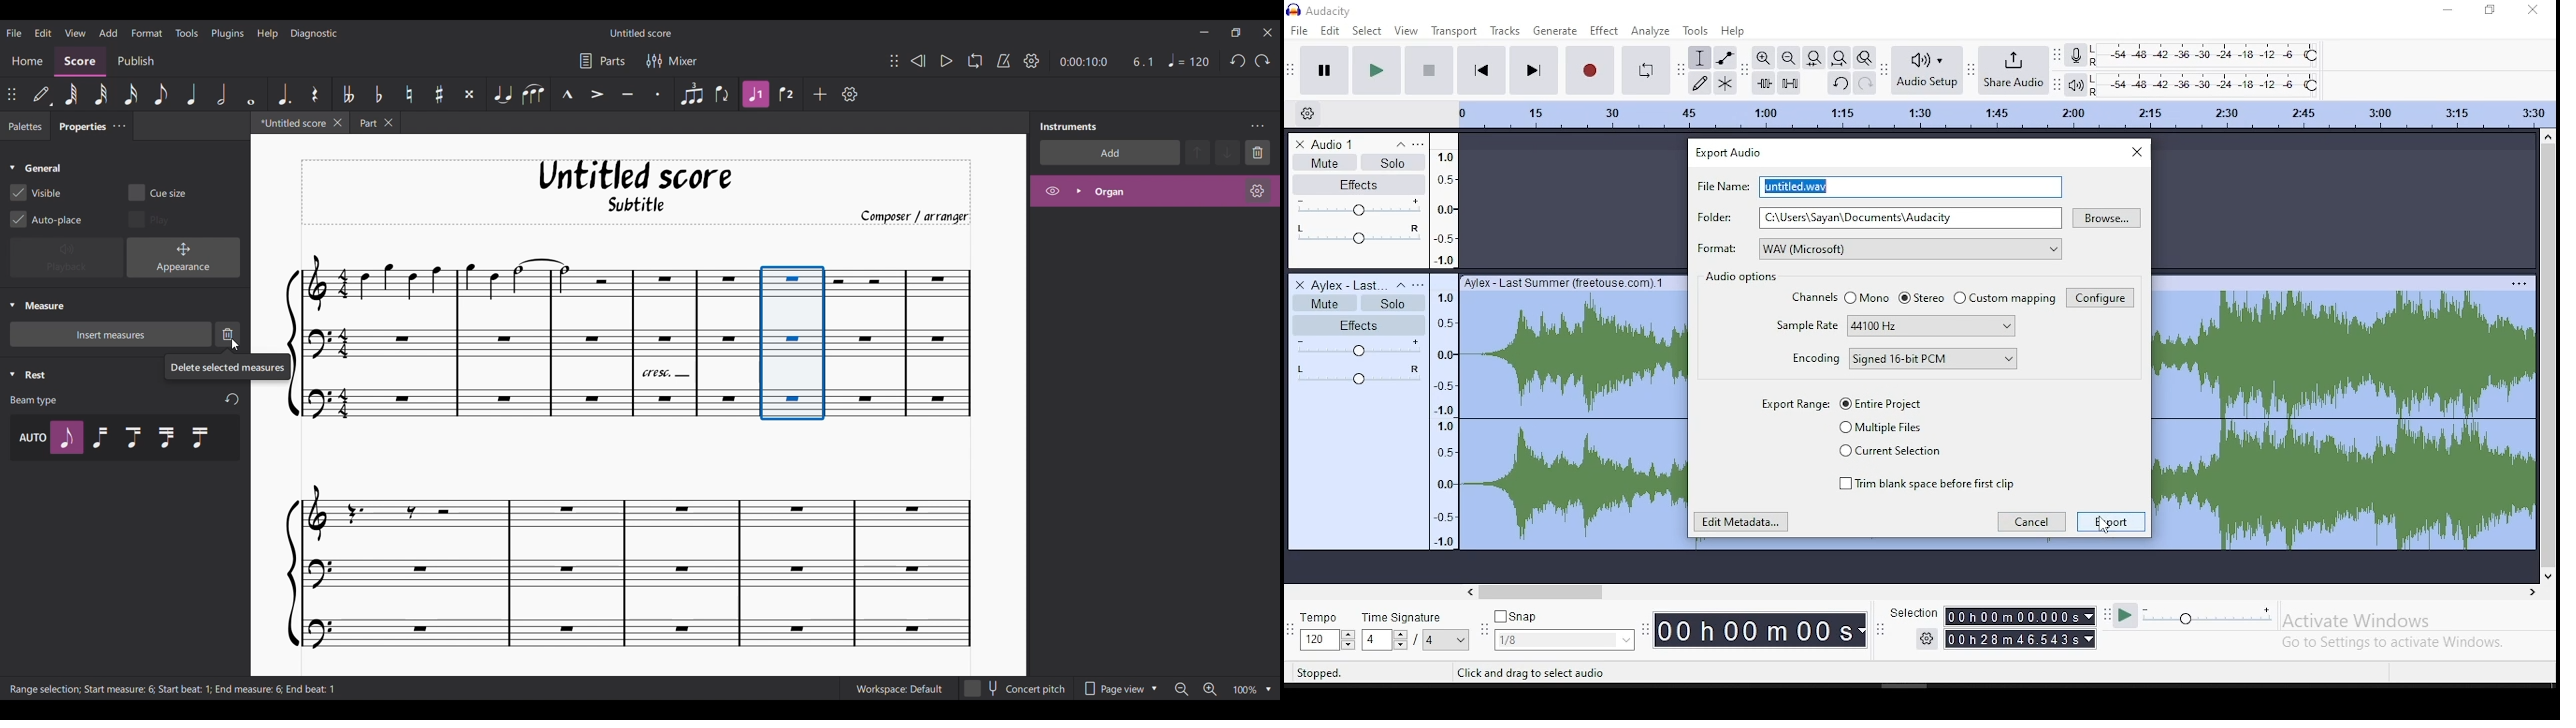  What do you see at coordinates (1426, 71) in the screenshot?
I see `stop` at bounding box center [1426, 71].